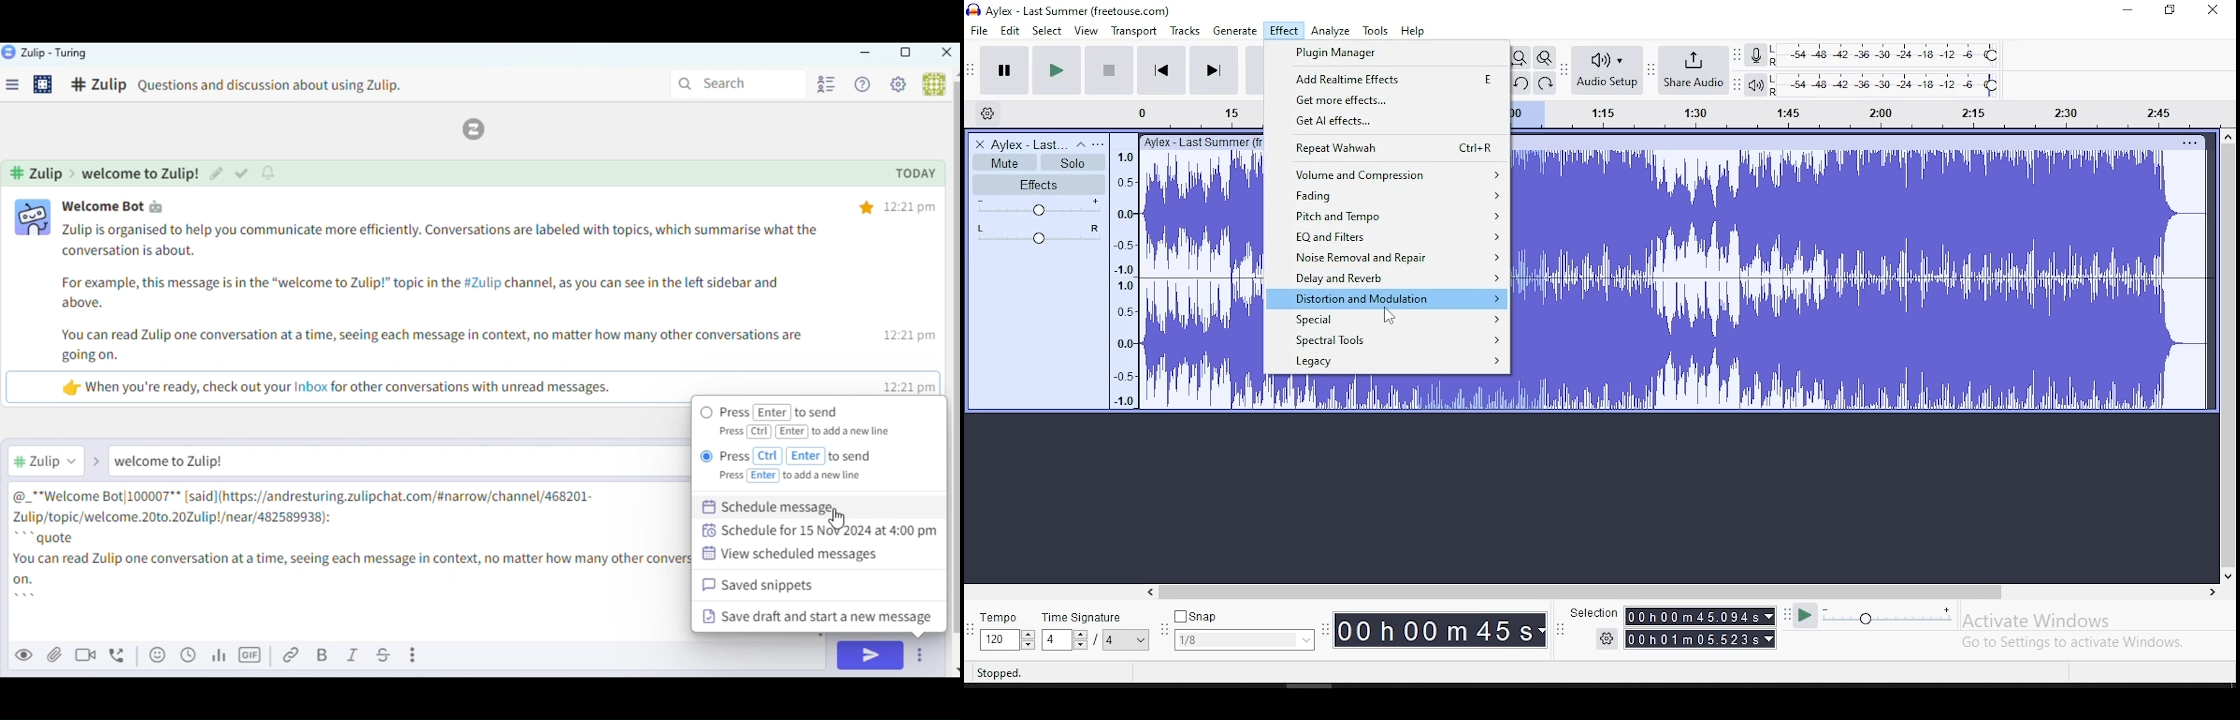  What do you see at coordinates (1072, 163) in the screenshot?
I see `solo` at bounding box center [1072, 163].